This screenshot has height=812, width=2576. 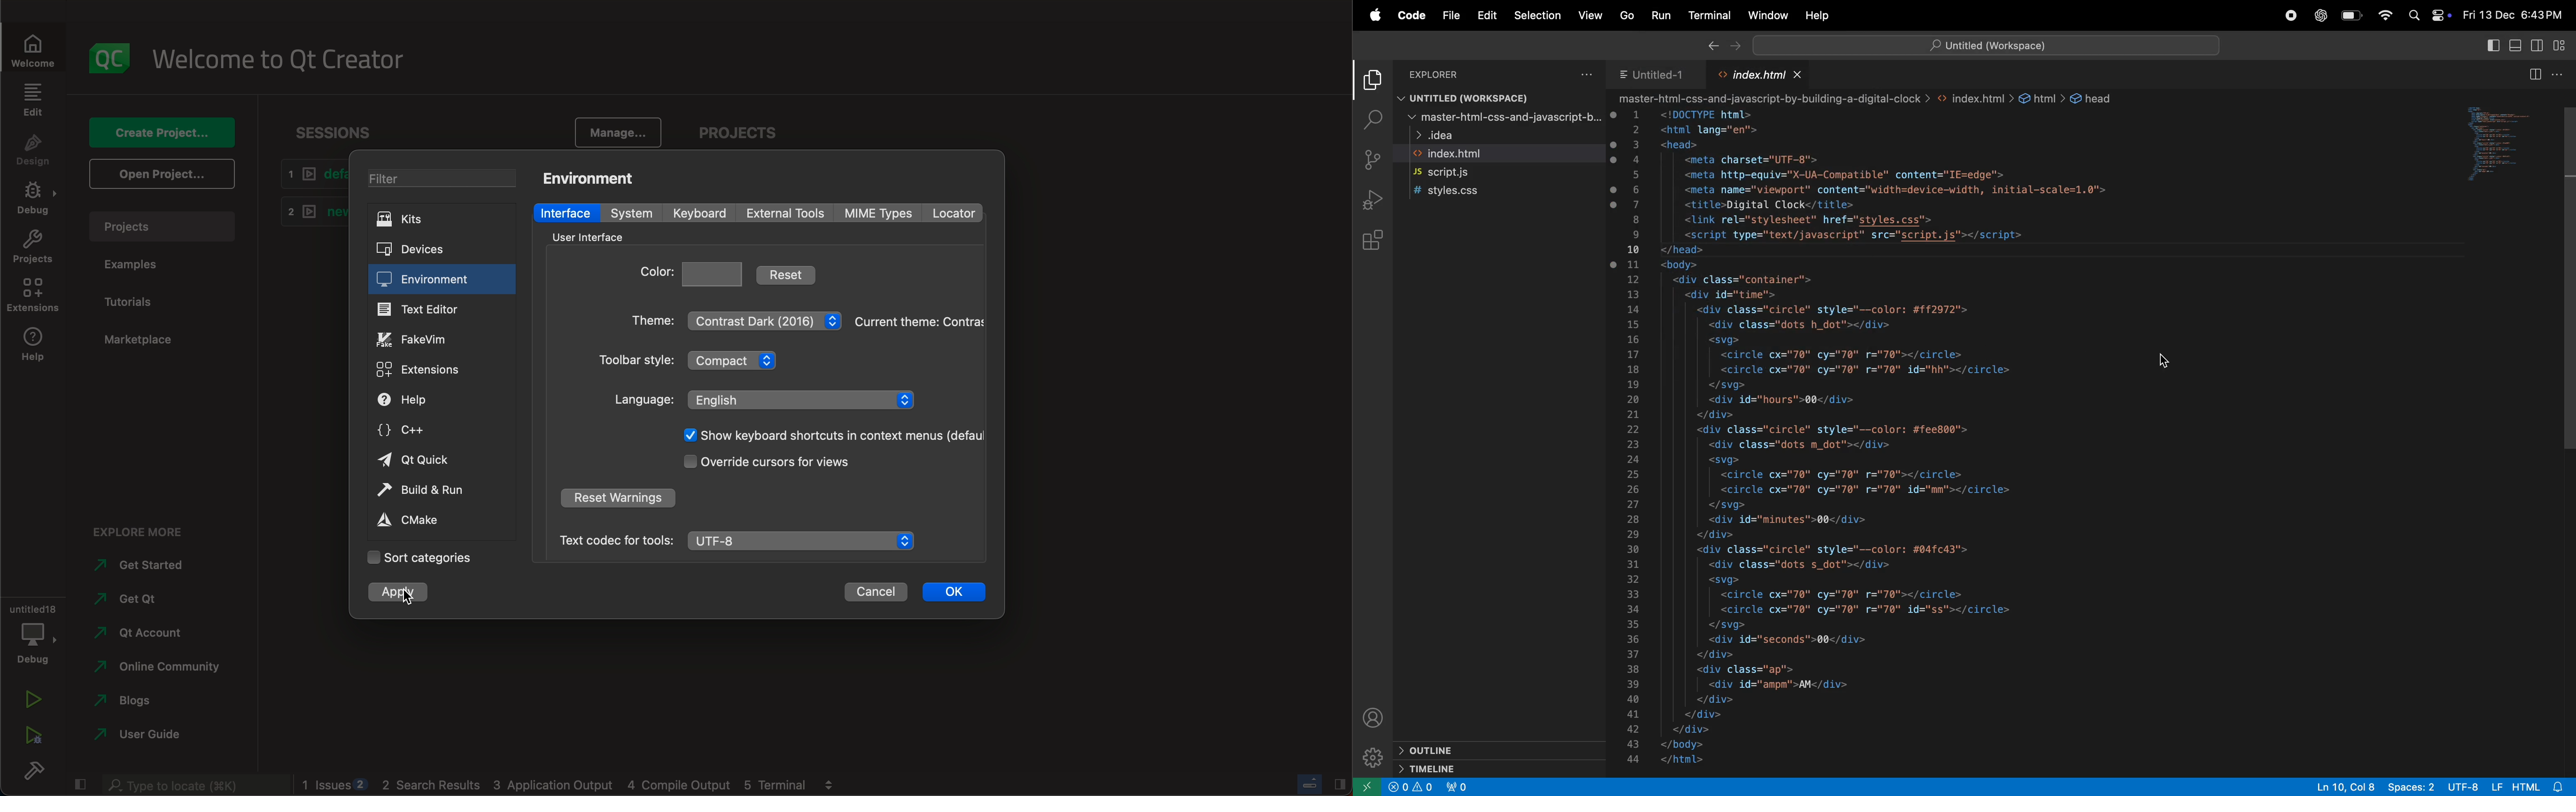 What do you see at coordinates (735, 132) in the screenshot?
I see `projects` at bounding box center [735, 132].